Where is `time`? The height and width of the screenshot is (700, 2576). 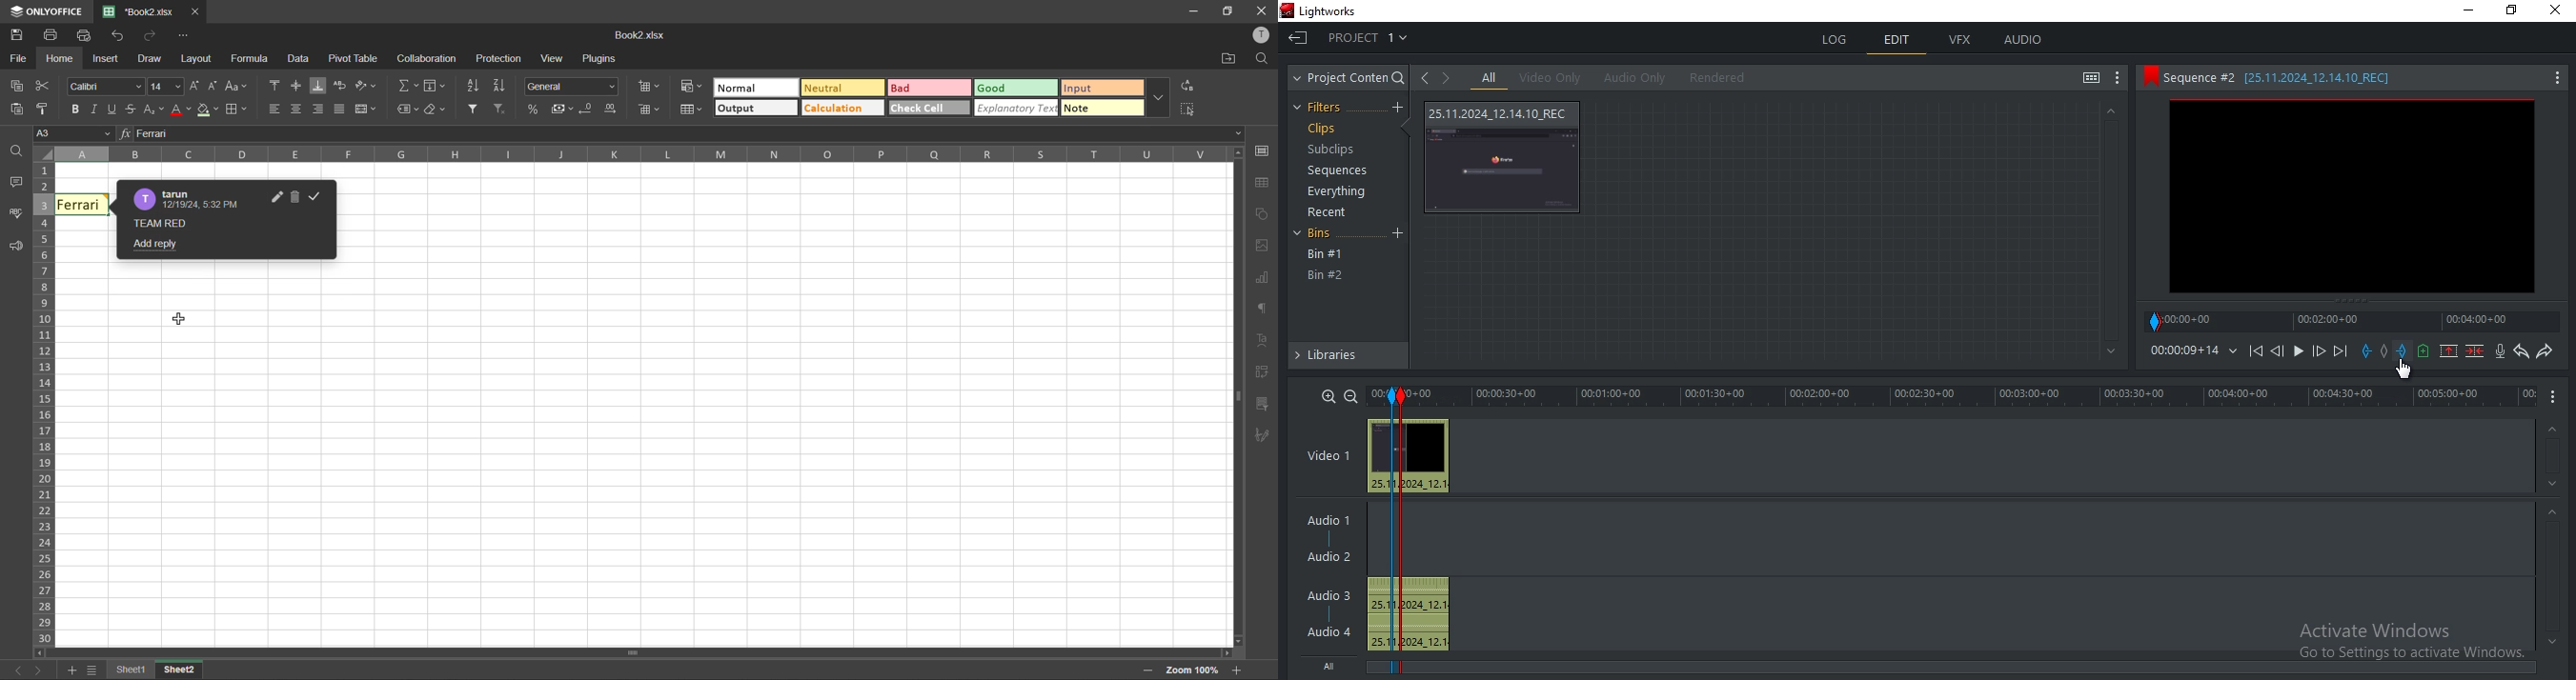 time is located at coordinates (1975, 396).